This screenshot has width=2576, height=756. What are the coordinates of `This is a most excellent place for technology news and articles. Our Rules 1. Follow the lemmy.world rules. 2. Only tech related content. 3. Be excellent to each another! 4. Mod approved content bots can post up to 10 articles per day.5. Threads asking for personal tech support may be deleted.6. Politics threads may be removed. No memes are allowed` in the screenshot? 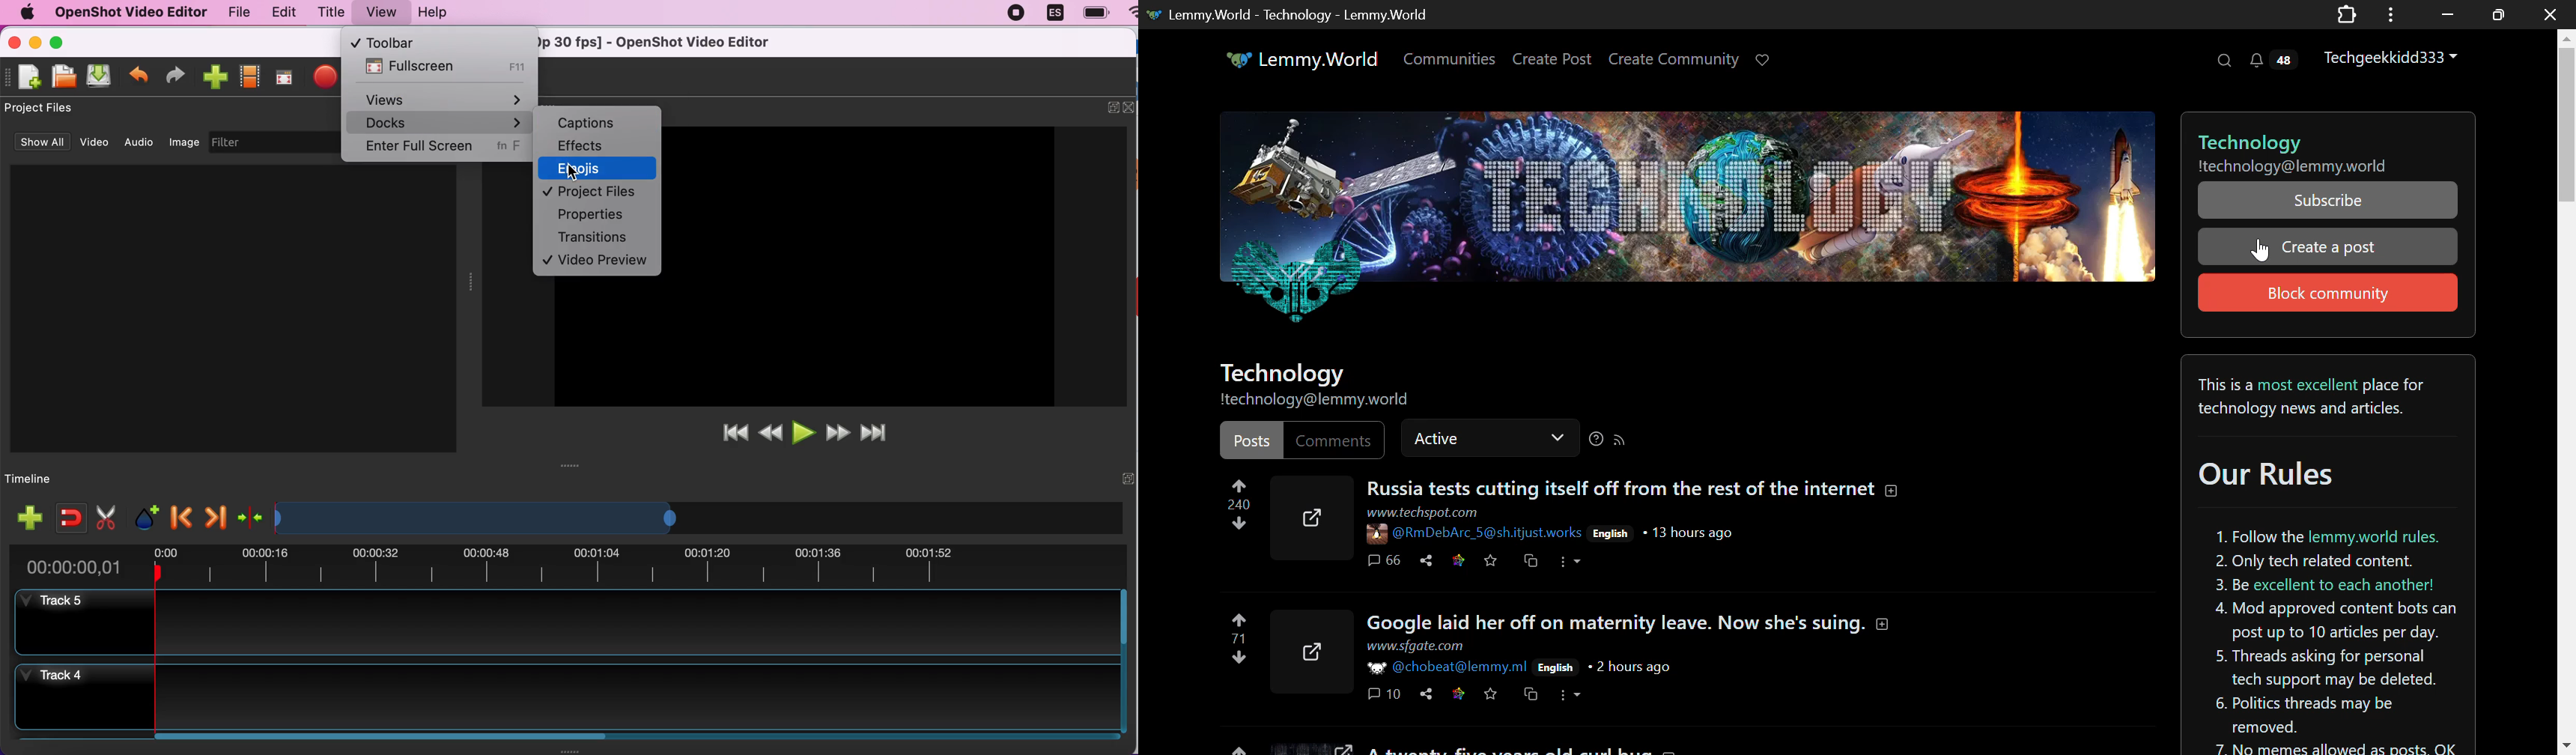 It's located at (2321, 555).